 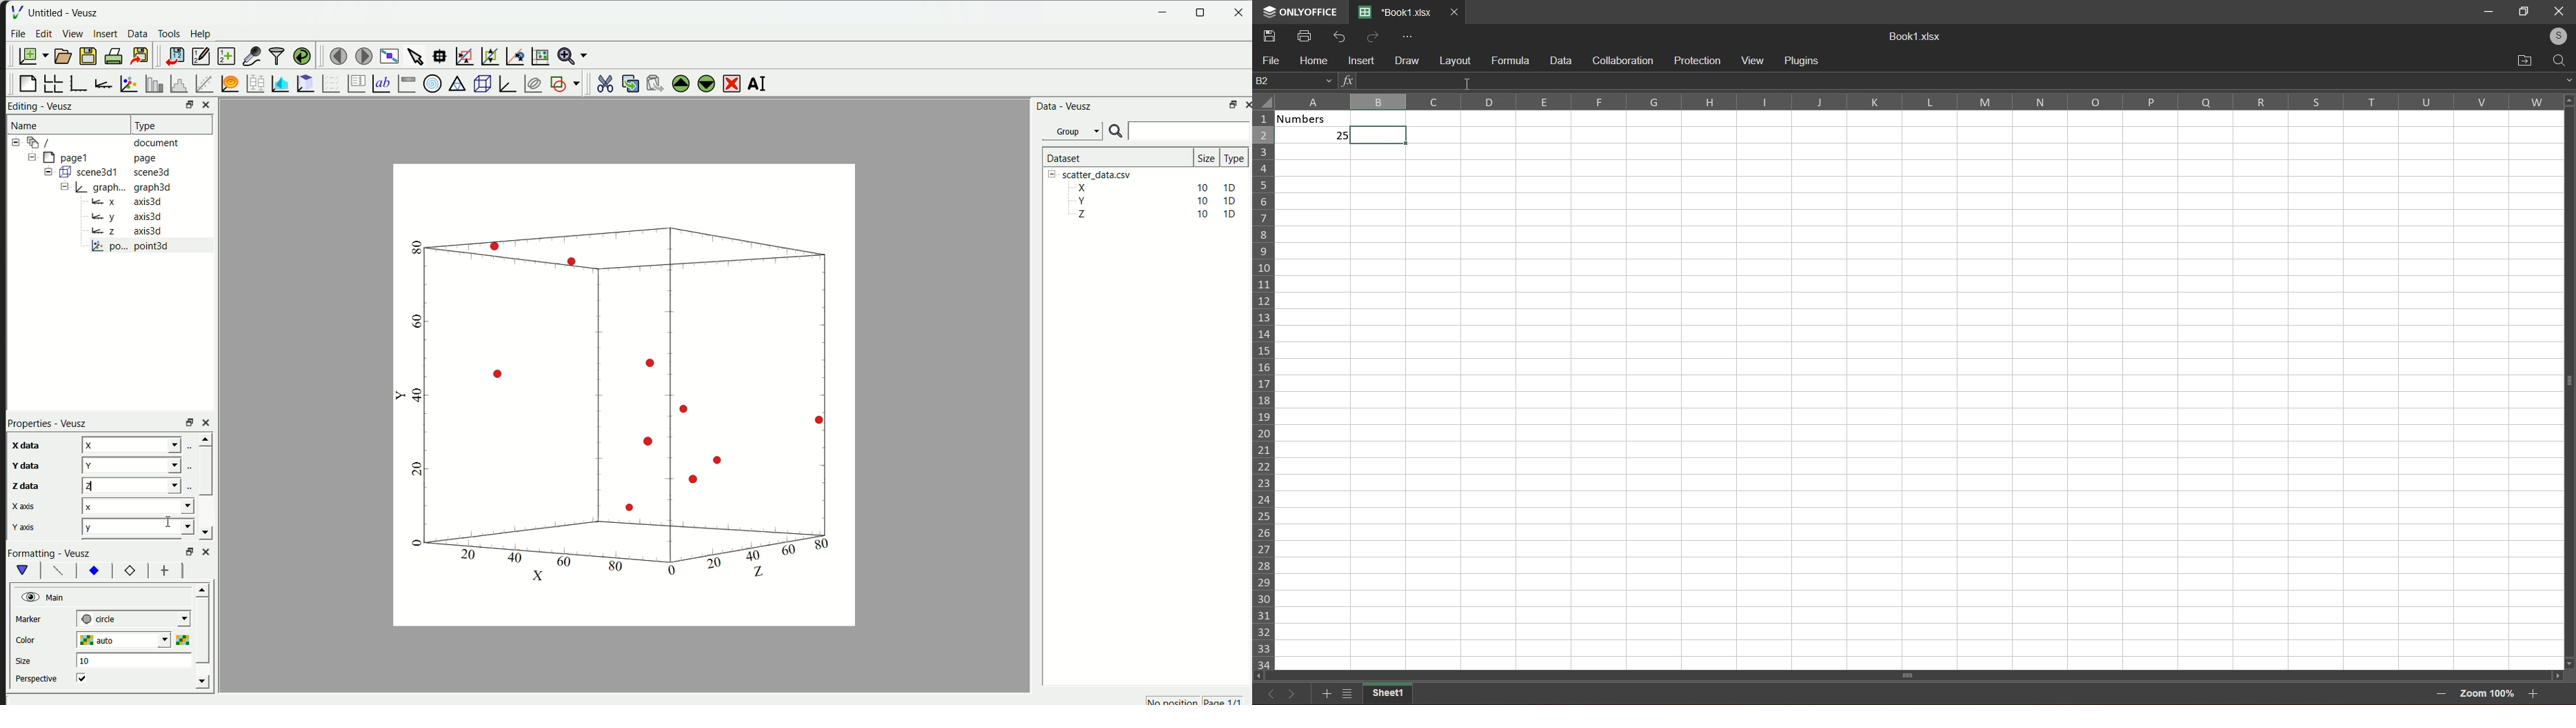 I want to click on y, so click(x=144, y=464).